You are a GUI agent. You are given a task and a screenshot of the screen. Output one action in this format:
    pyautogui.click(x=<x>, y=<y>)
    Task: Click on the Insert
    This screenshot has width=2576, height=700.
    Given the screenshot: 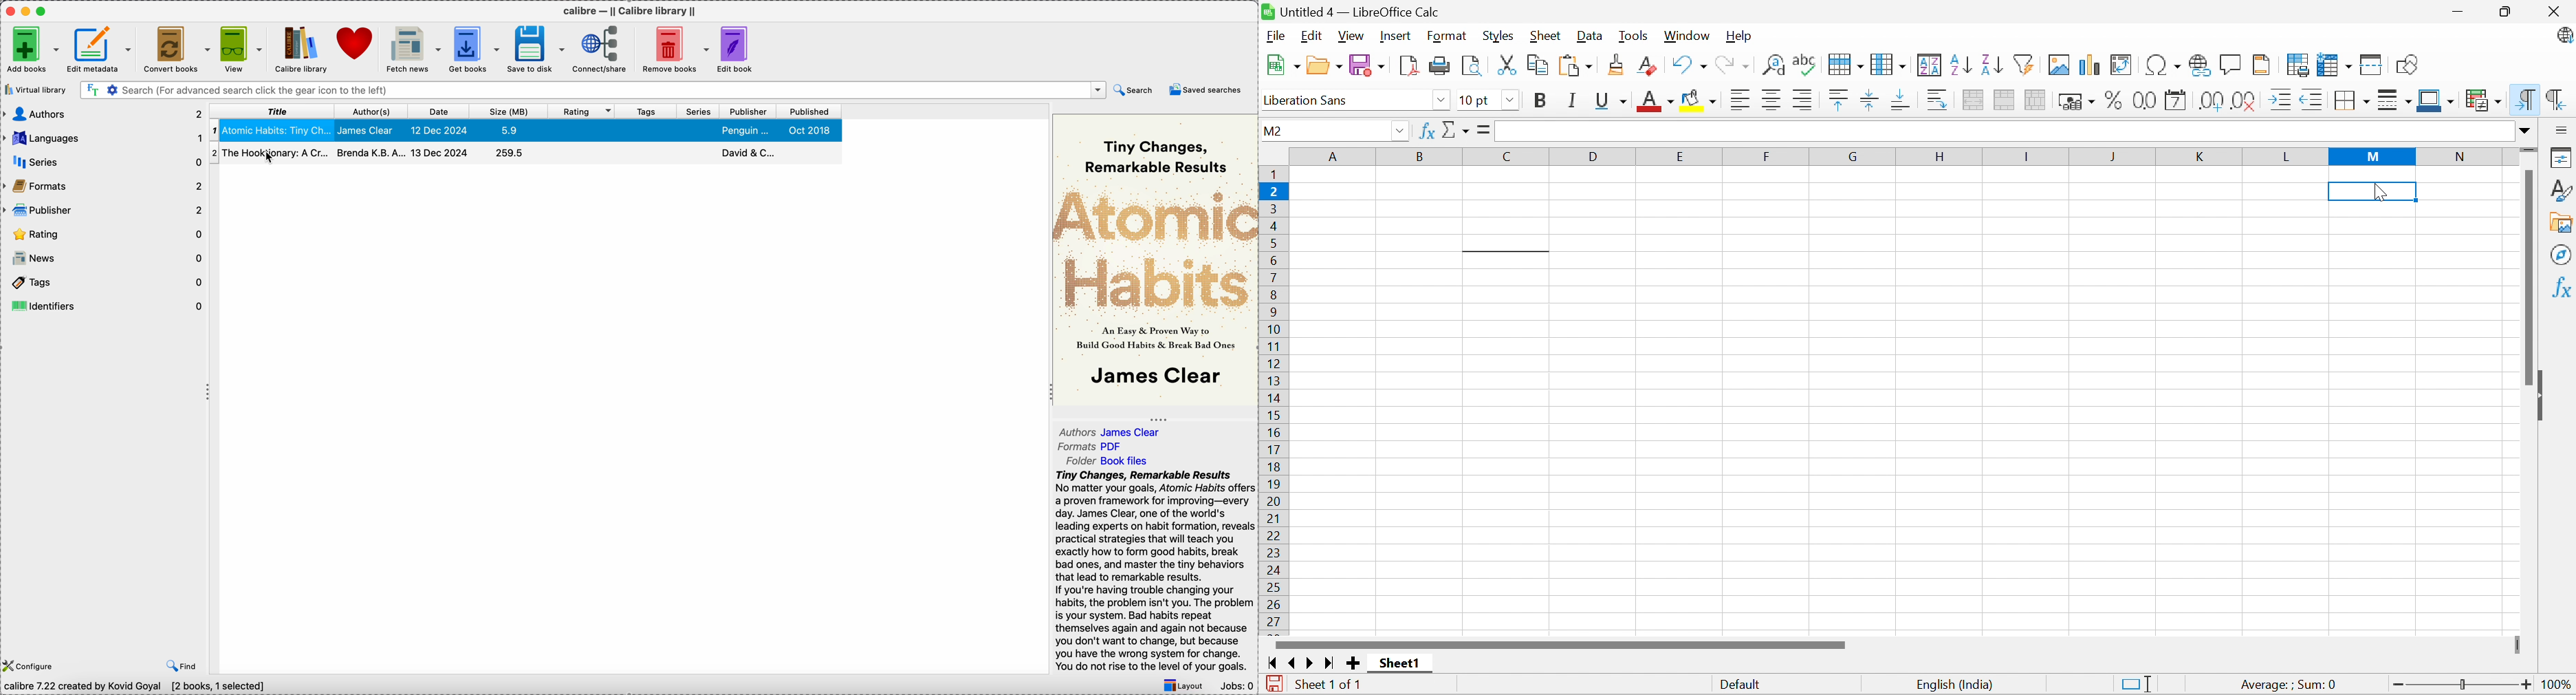 What is the action you would take?
    pyautogui.click(x=1396, y=36)
    